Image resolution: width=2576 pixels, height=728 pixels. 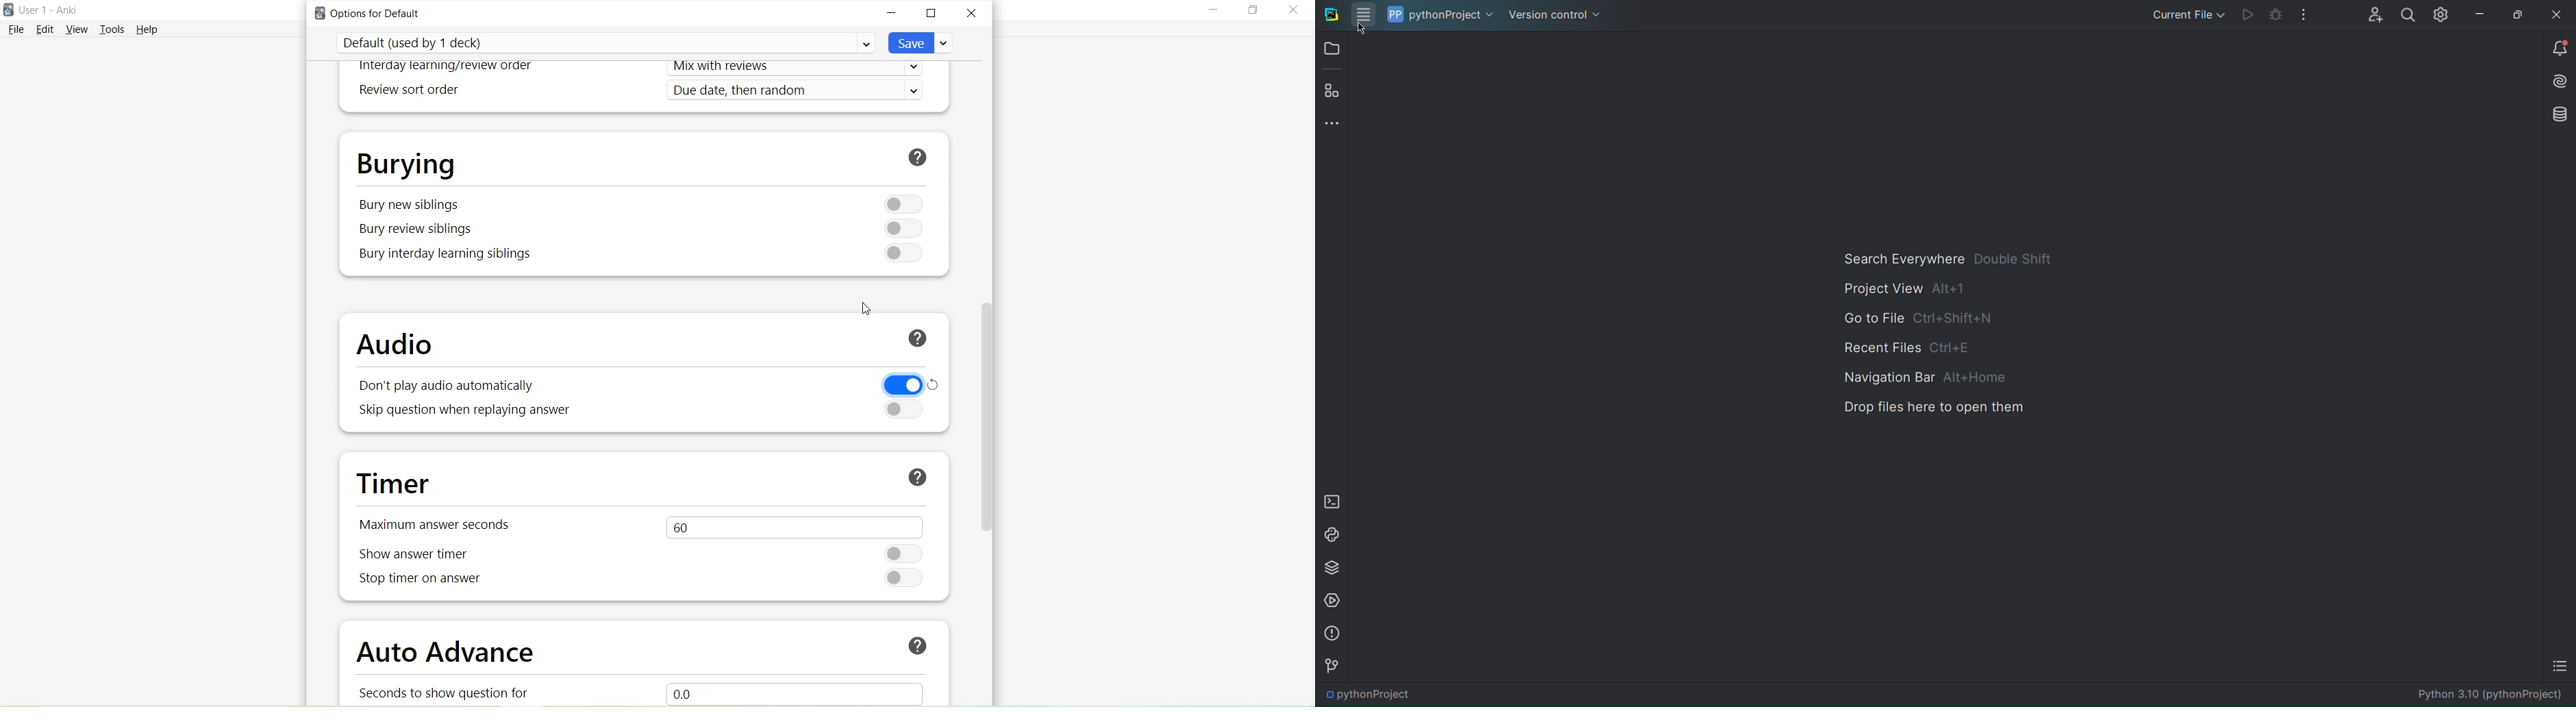 I want to click on What's this?, so click(x=912, y=643).